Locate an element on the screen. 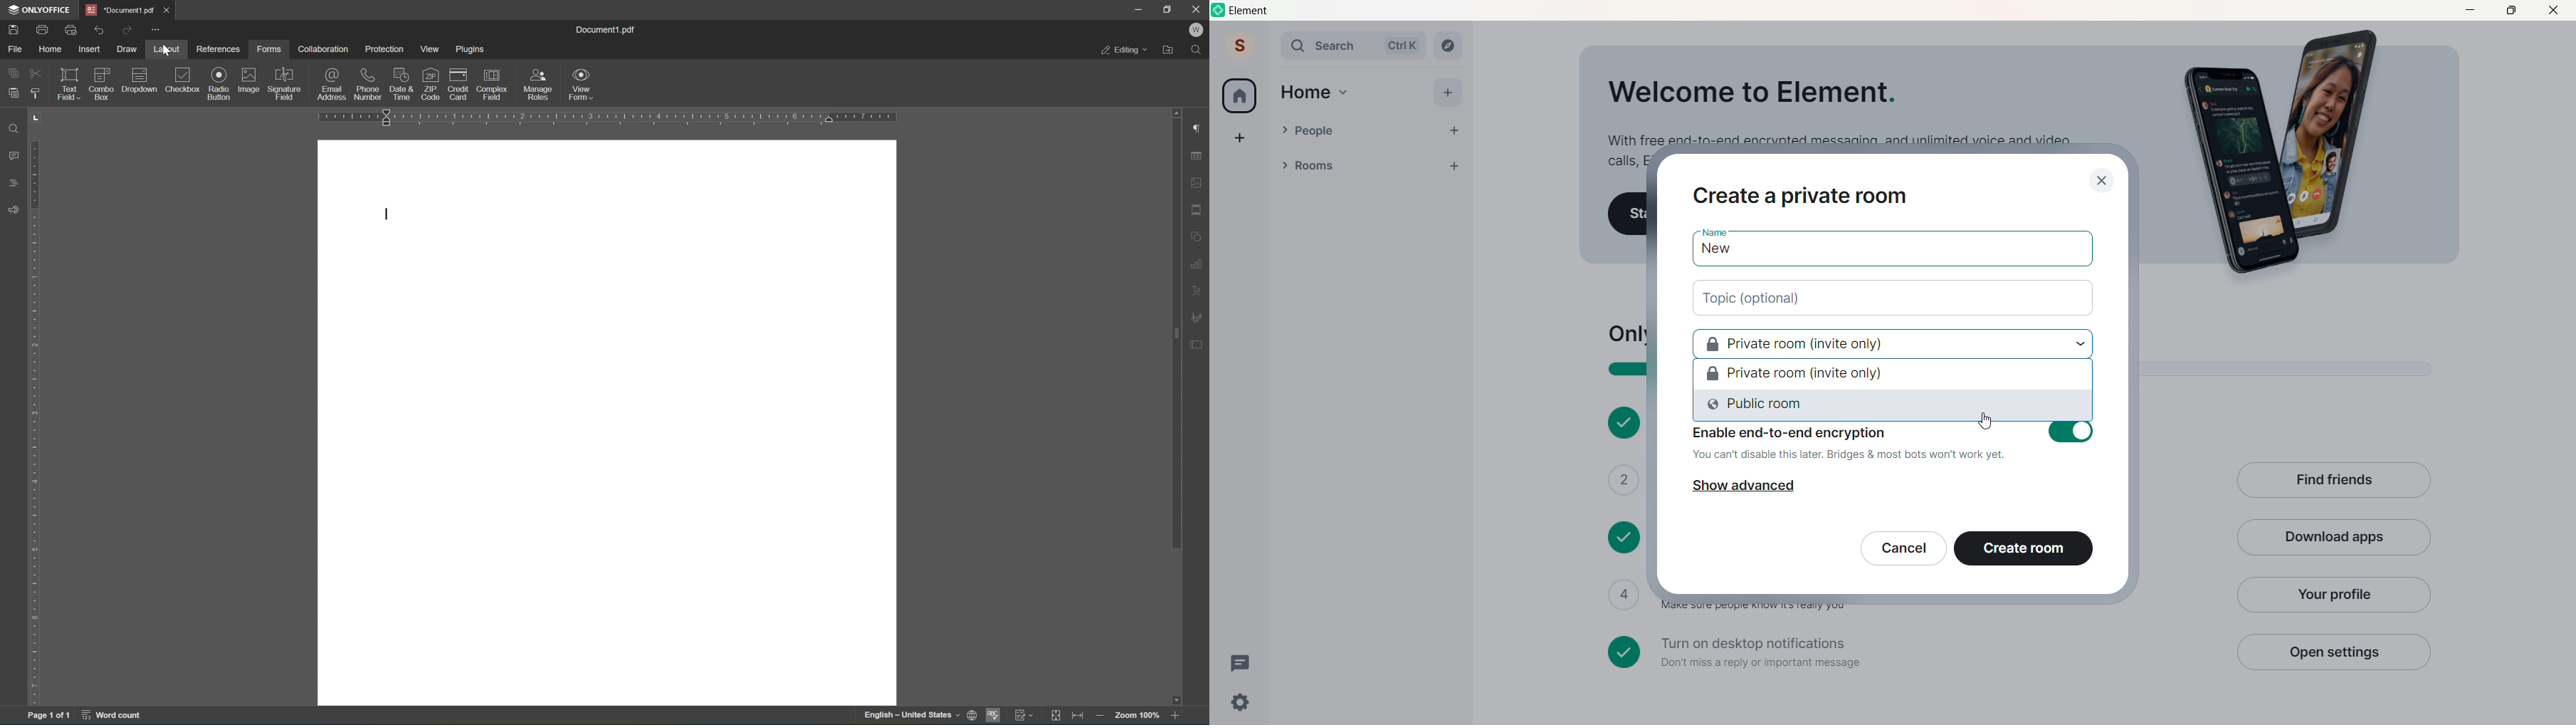  presentation1 is located at coordinates (120, 9).